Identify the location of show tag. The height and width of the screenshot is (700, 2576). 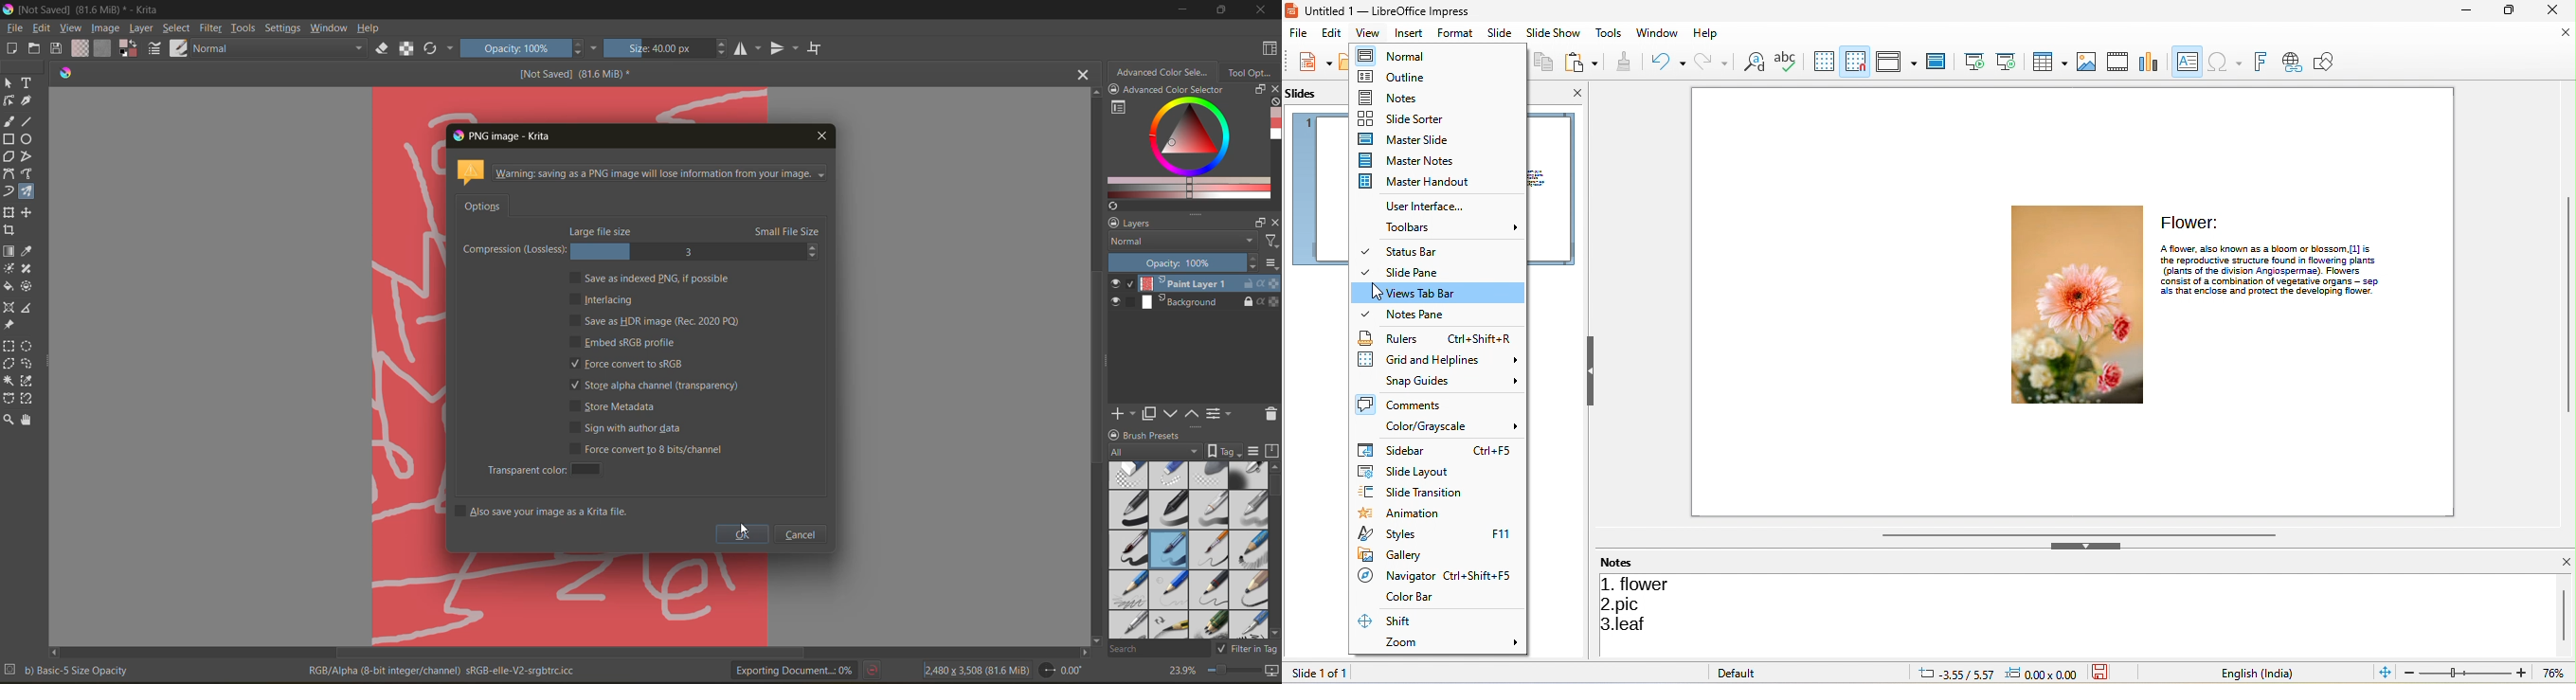
(1223, 450).